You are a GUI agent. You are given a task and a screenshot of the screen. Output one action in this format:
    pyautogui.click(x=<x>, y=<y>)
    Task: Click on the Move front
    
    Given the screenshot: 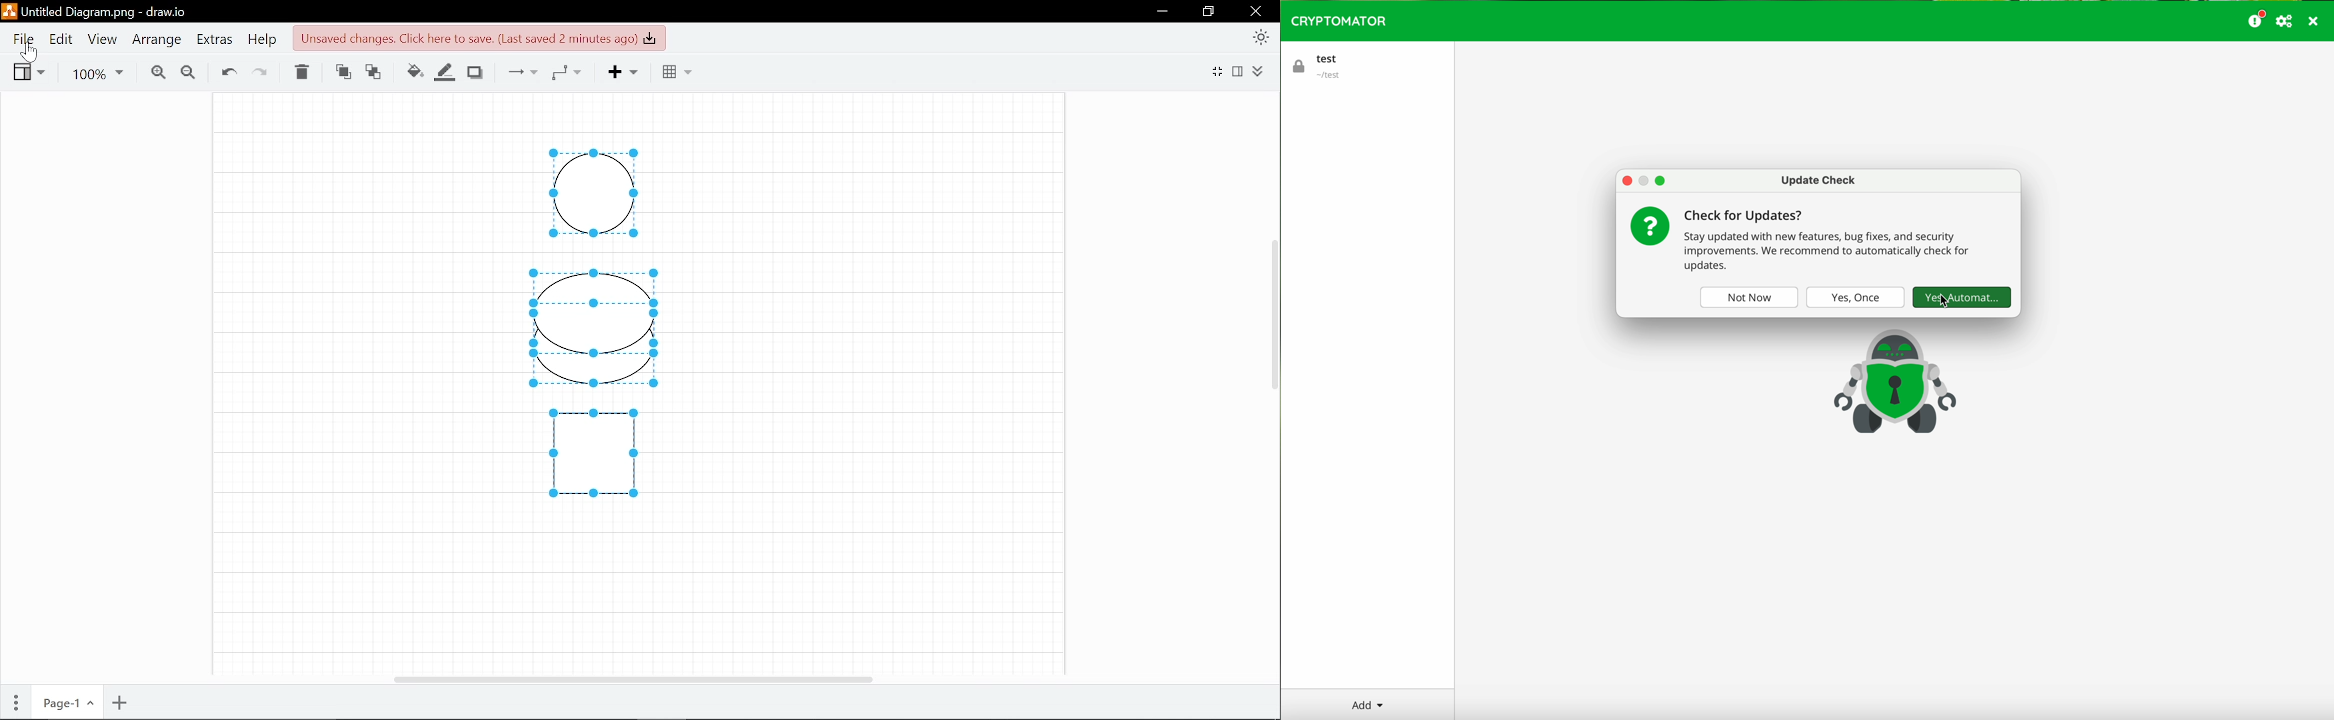 What is the action you would take?
    pyautogui.click(x=343, y=72)
    